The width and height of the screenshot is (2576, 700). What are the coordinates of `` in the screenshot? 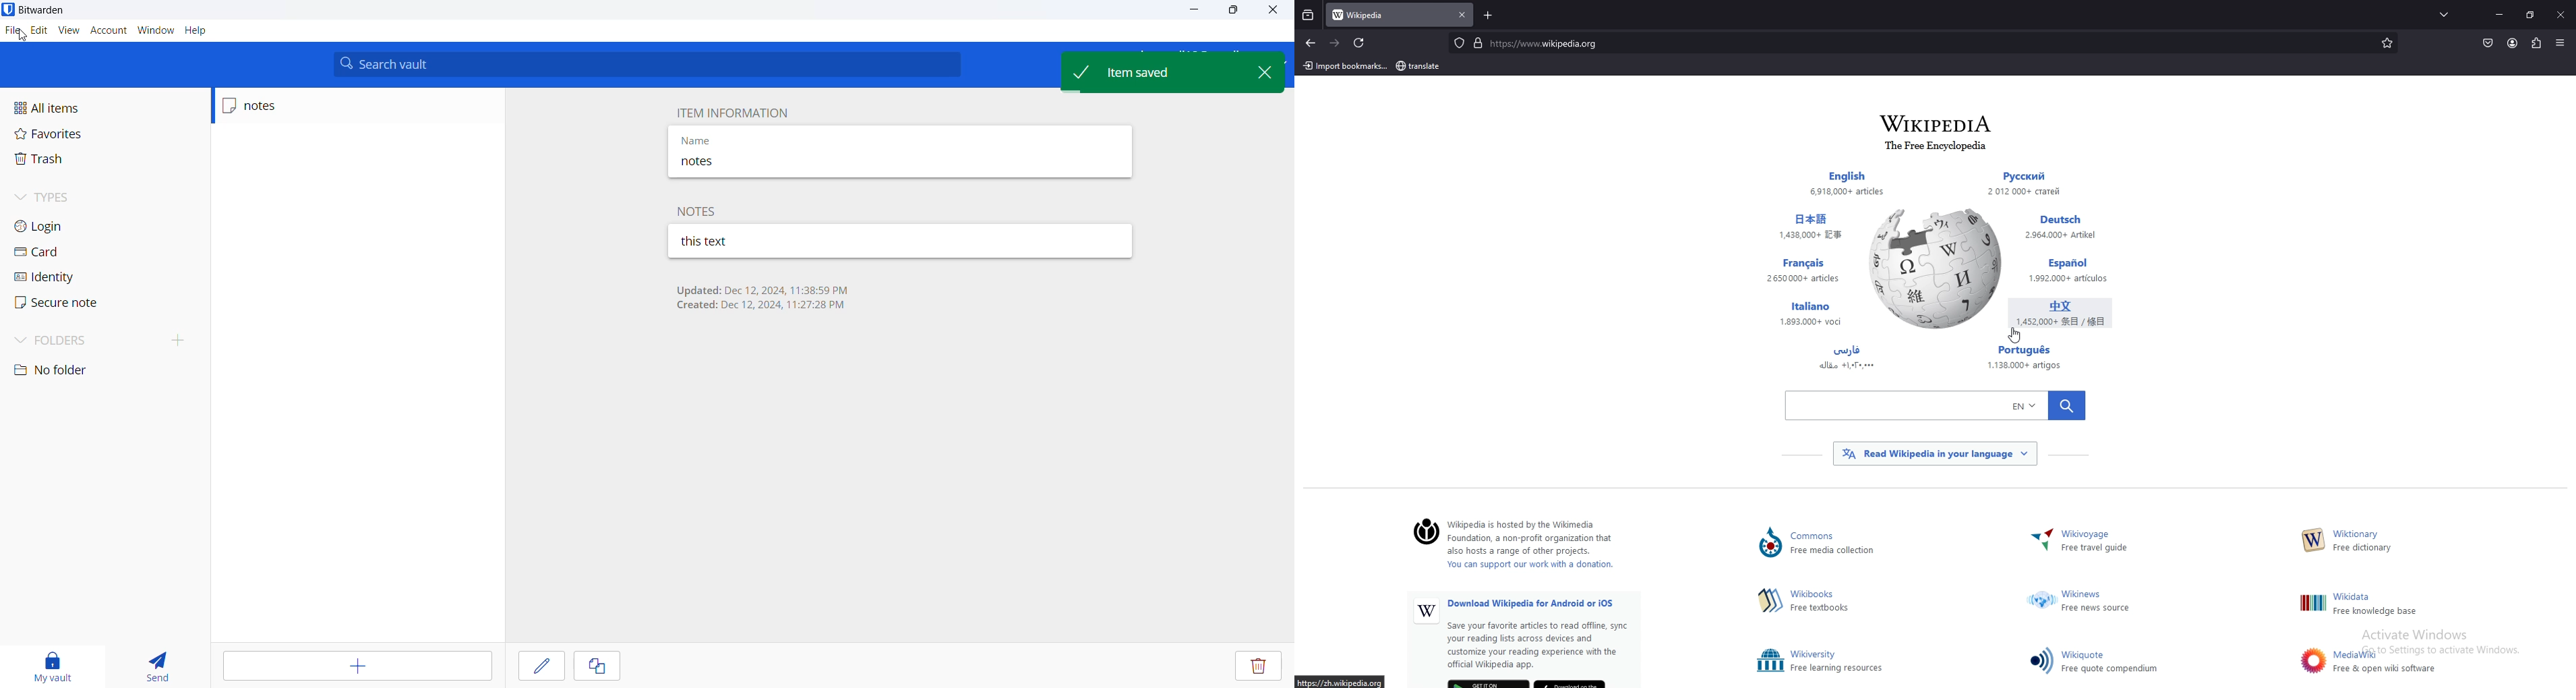 It's located at (2387, 605).